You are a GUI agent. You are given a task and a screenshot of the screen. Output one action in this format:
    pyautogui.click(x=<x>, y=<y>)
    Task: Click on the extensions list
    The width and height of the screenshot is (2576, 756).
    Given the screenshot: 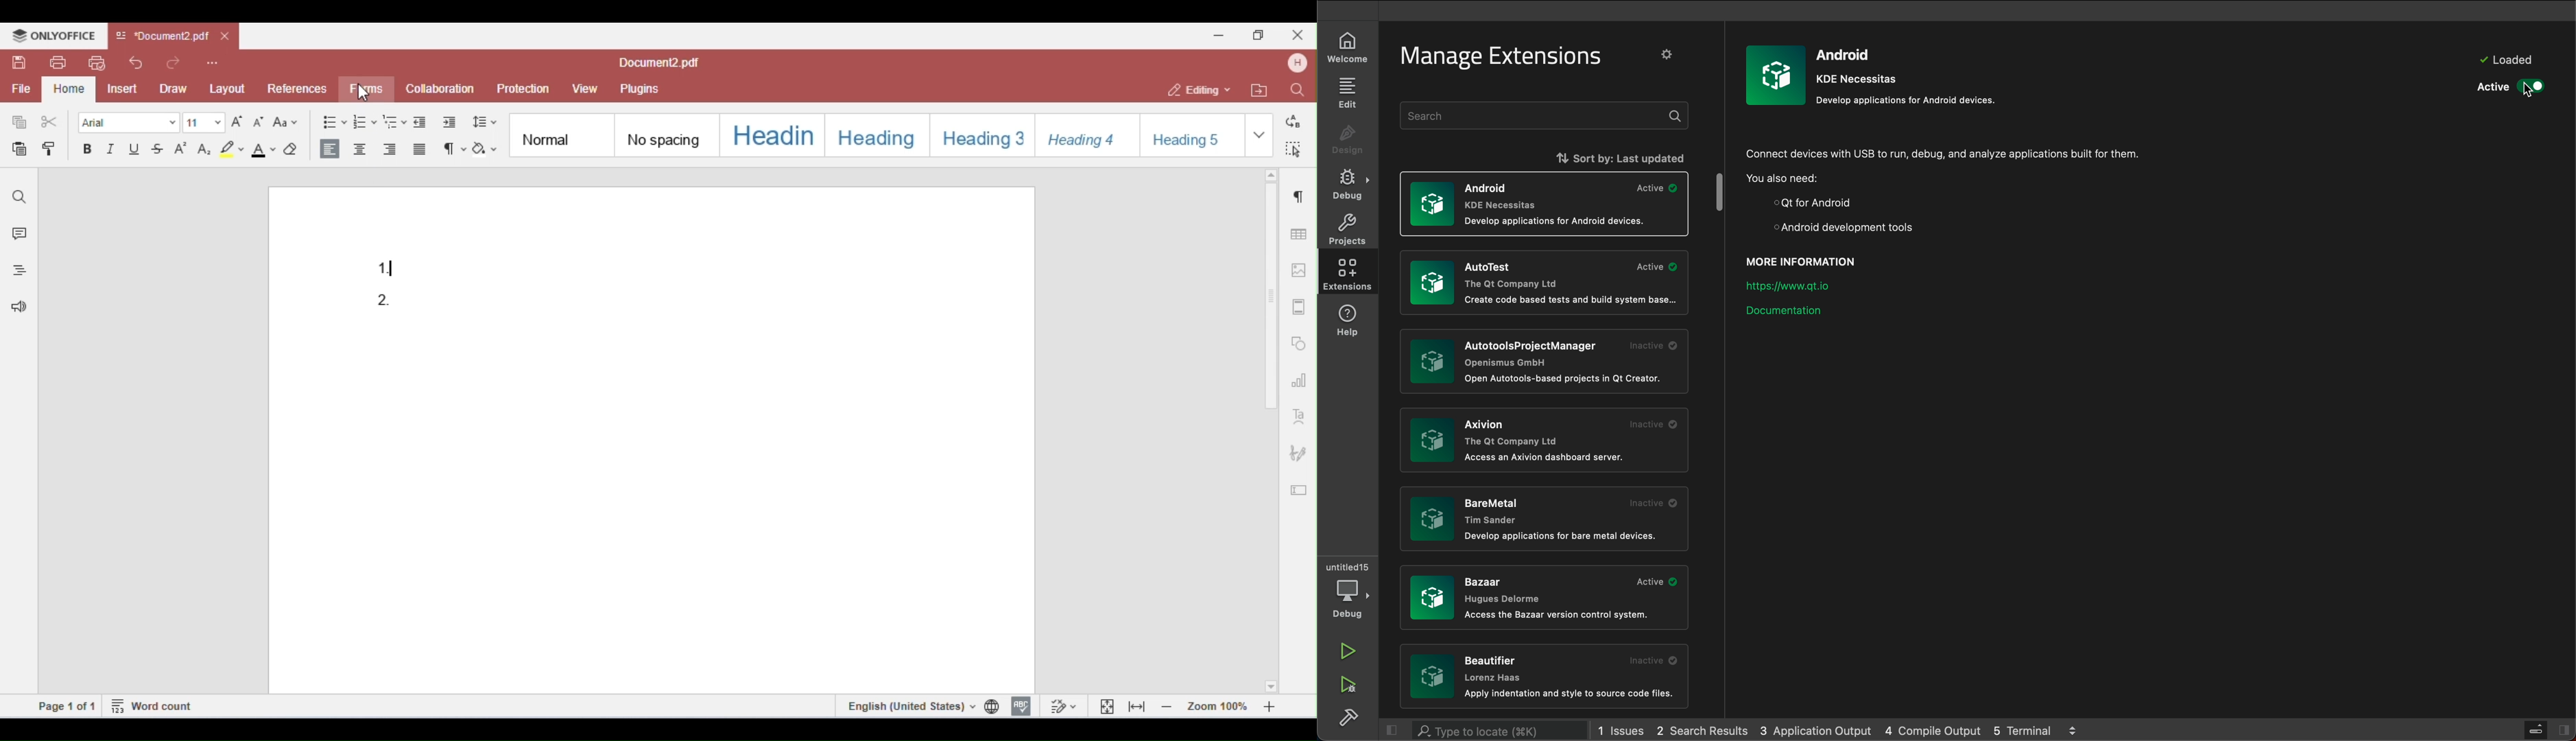 What is the action you would take?
    pyautogui.click(x=1545, y=599)
    